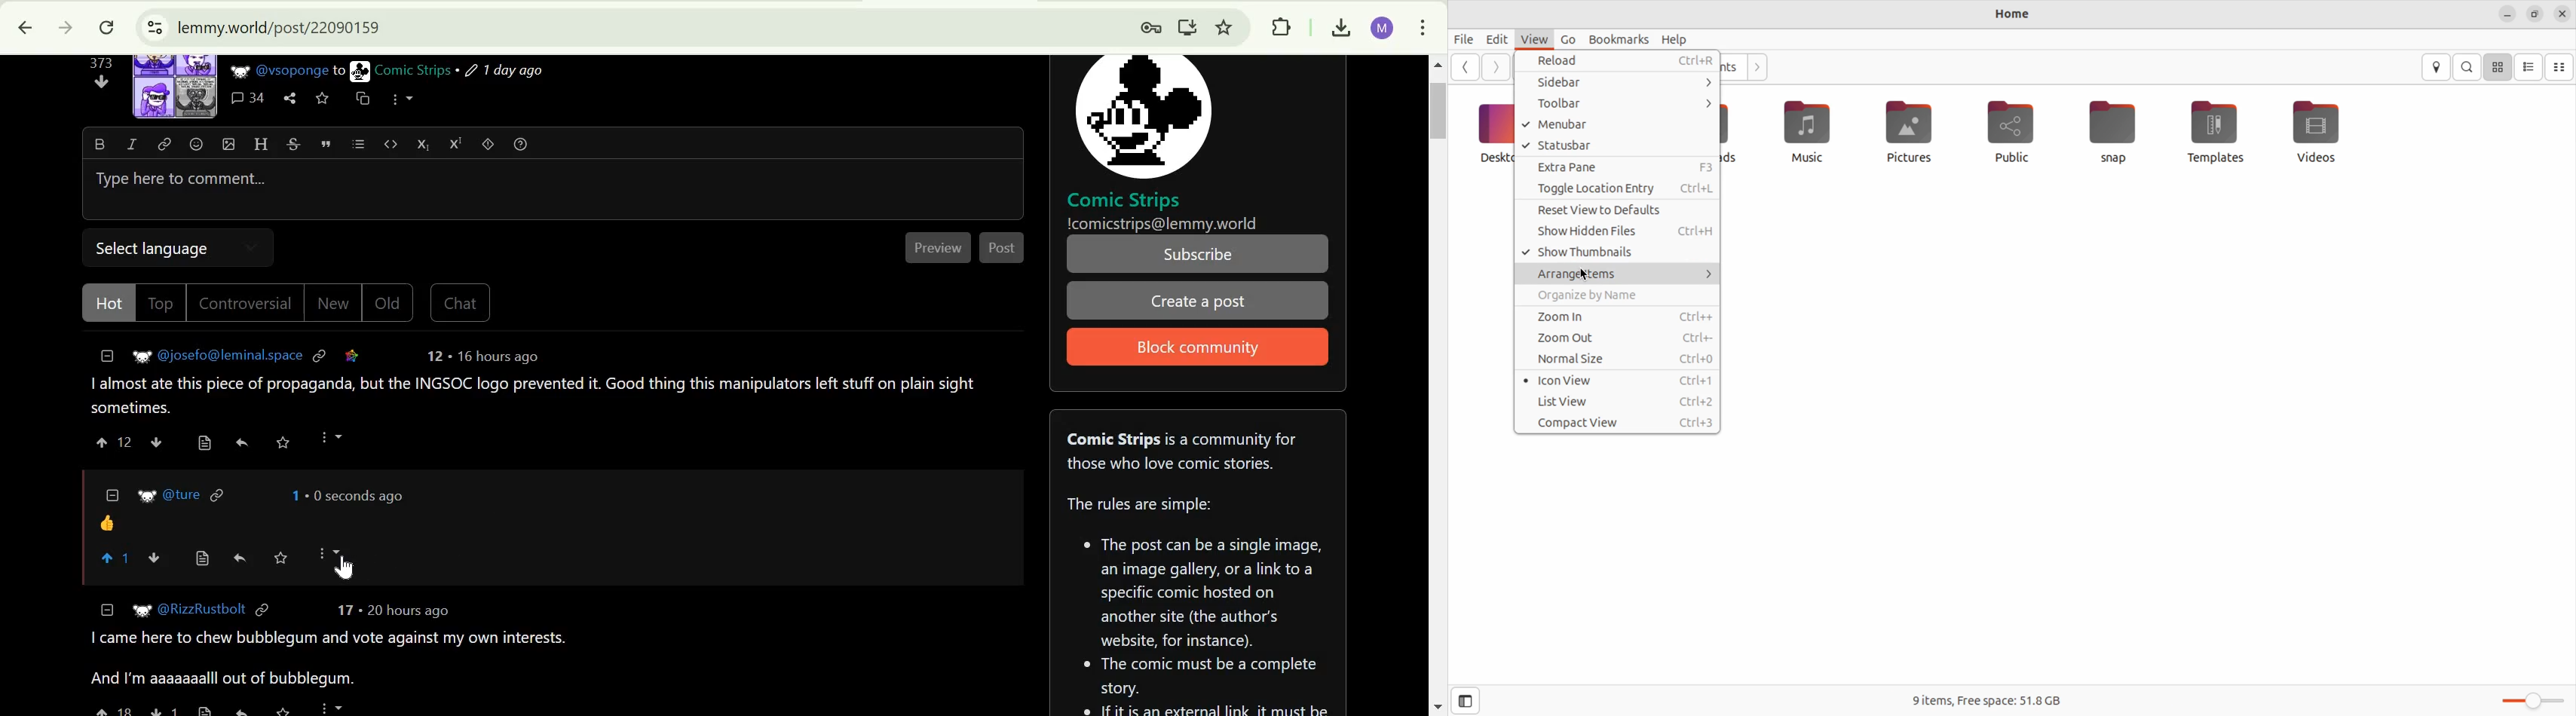  Describe the element at coordinates (1462, 702) in the screenshot. I see `open side bar` at that location.